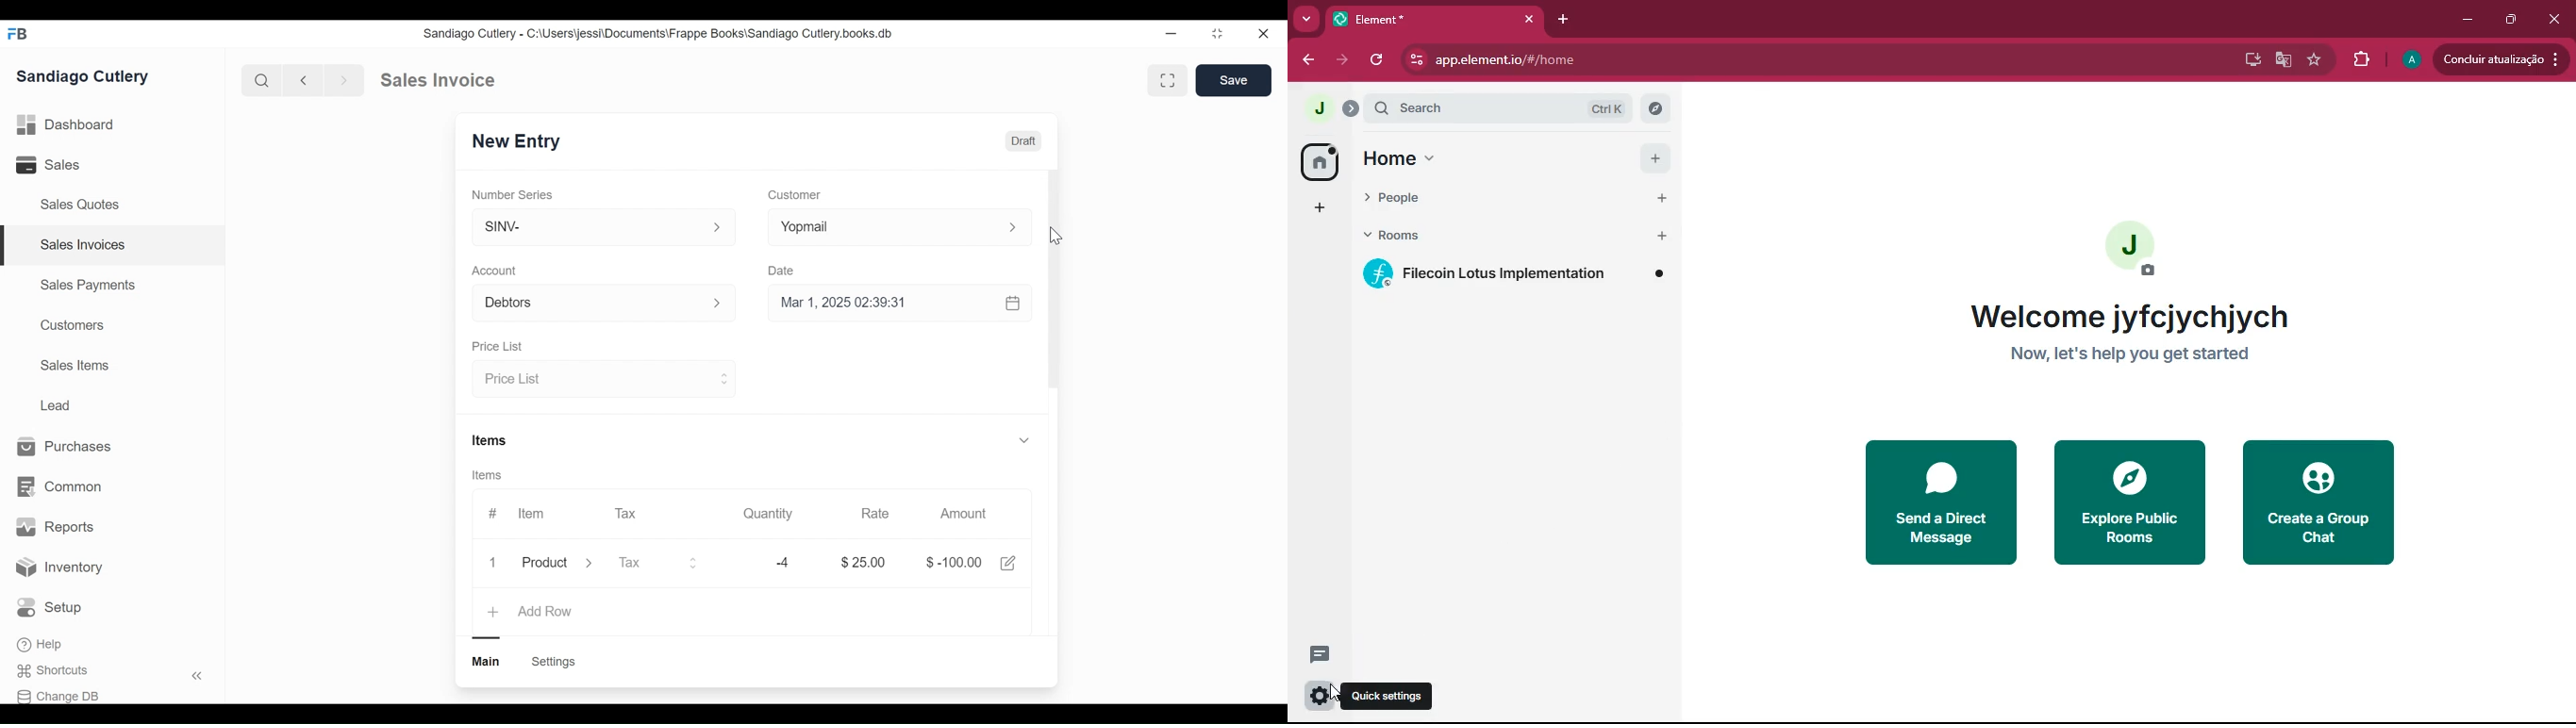 The width and height of the screenshot is (2576, 728). What do you see at coordinates (56, 404) in the screenshot?
I see `Lead` at bounding box center [56, 404].